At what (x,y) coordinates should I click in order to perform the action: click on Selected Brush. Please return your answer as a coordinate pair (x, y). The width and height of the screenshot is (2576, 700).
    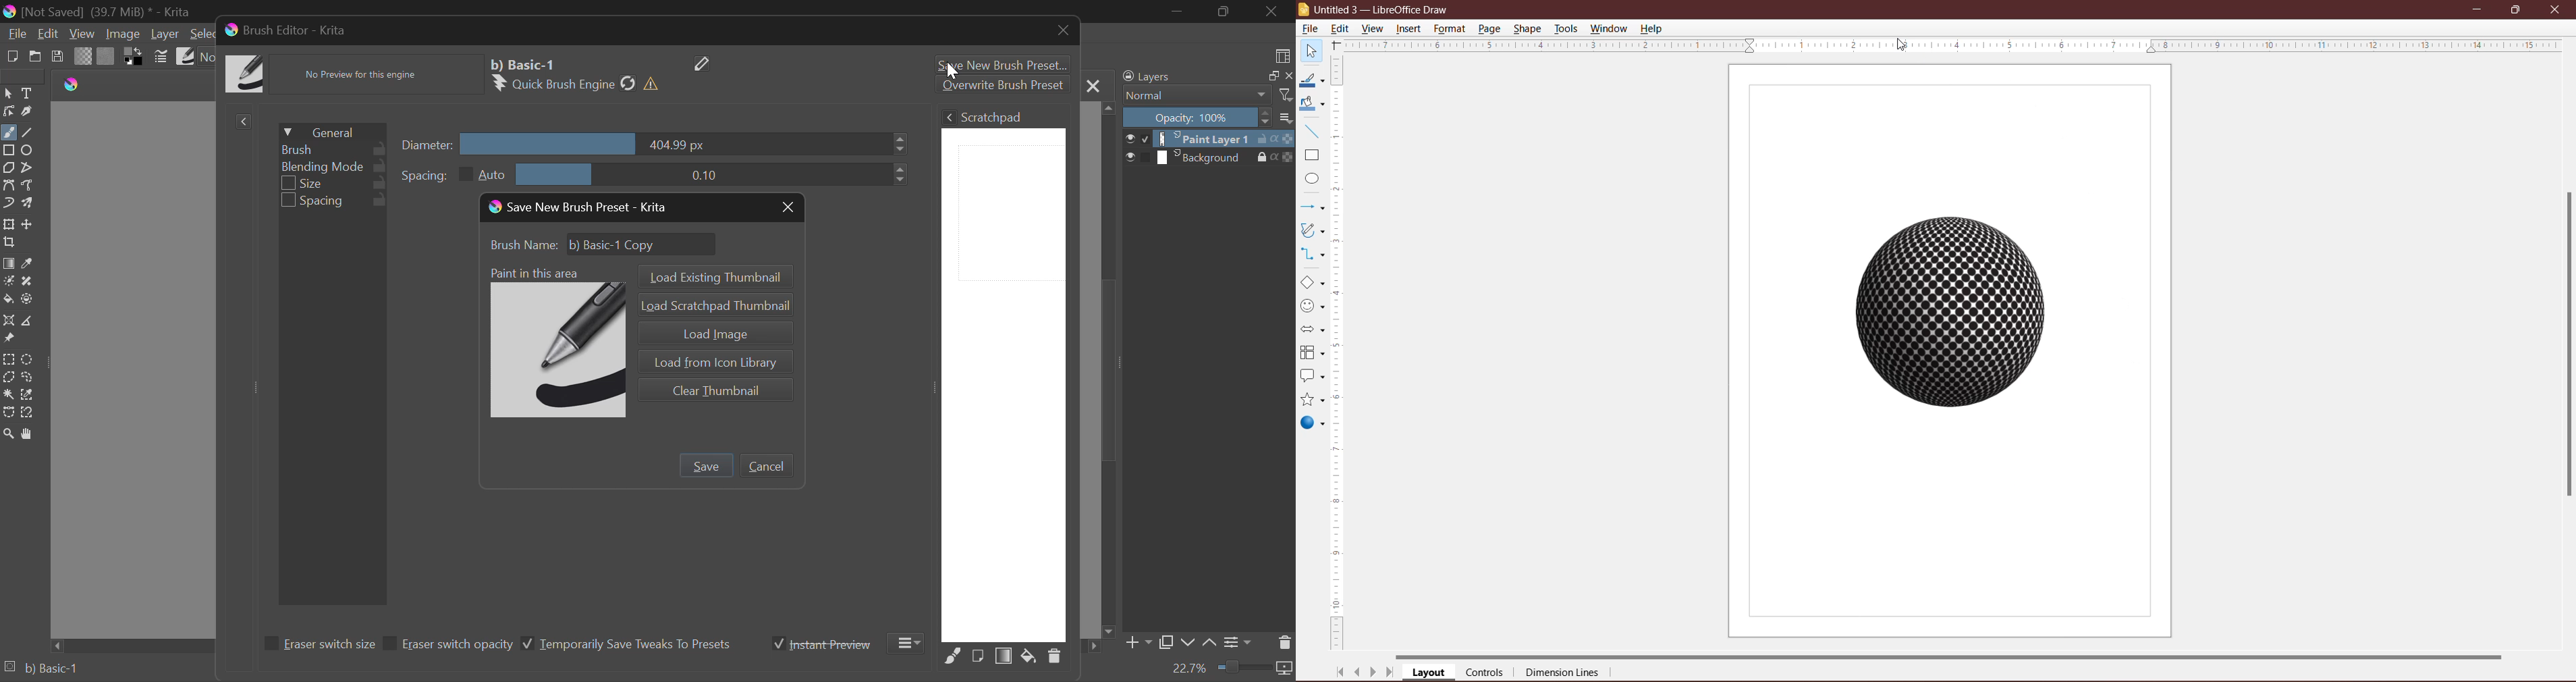
    Looking at the image, I should click on (526, 63).